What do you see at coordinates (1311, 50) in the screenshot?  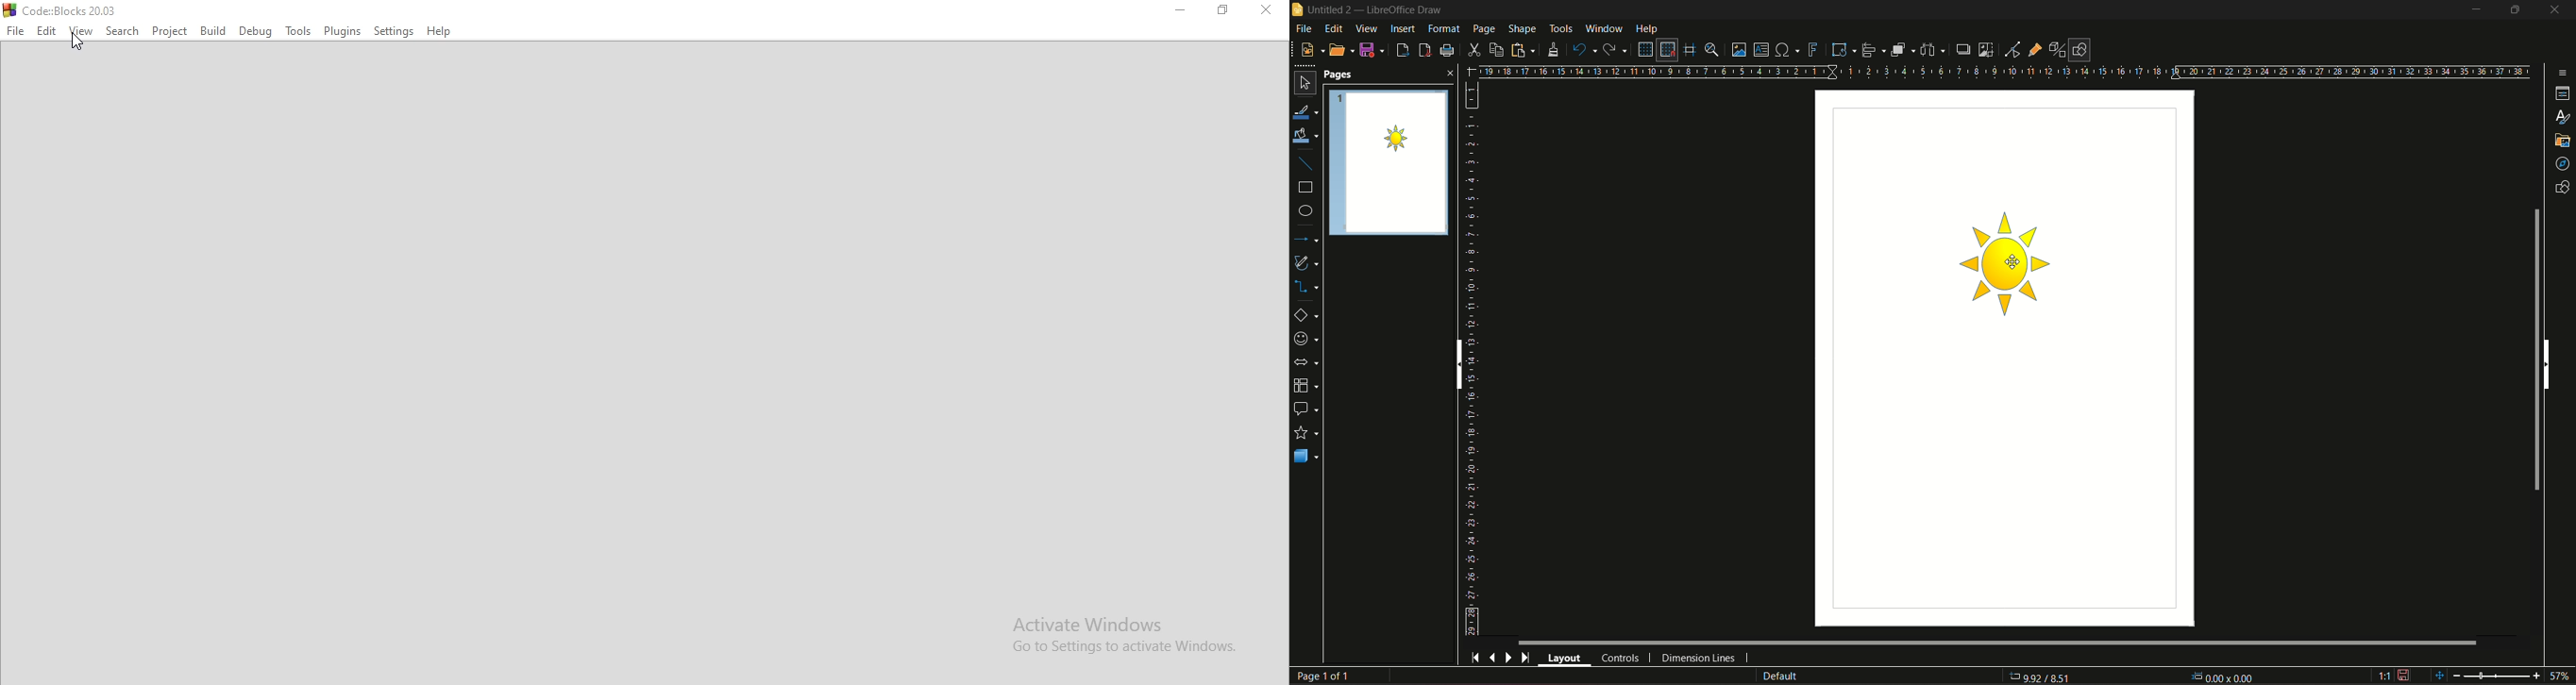 I see `new` at bounding box center [1311, 50].